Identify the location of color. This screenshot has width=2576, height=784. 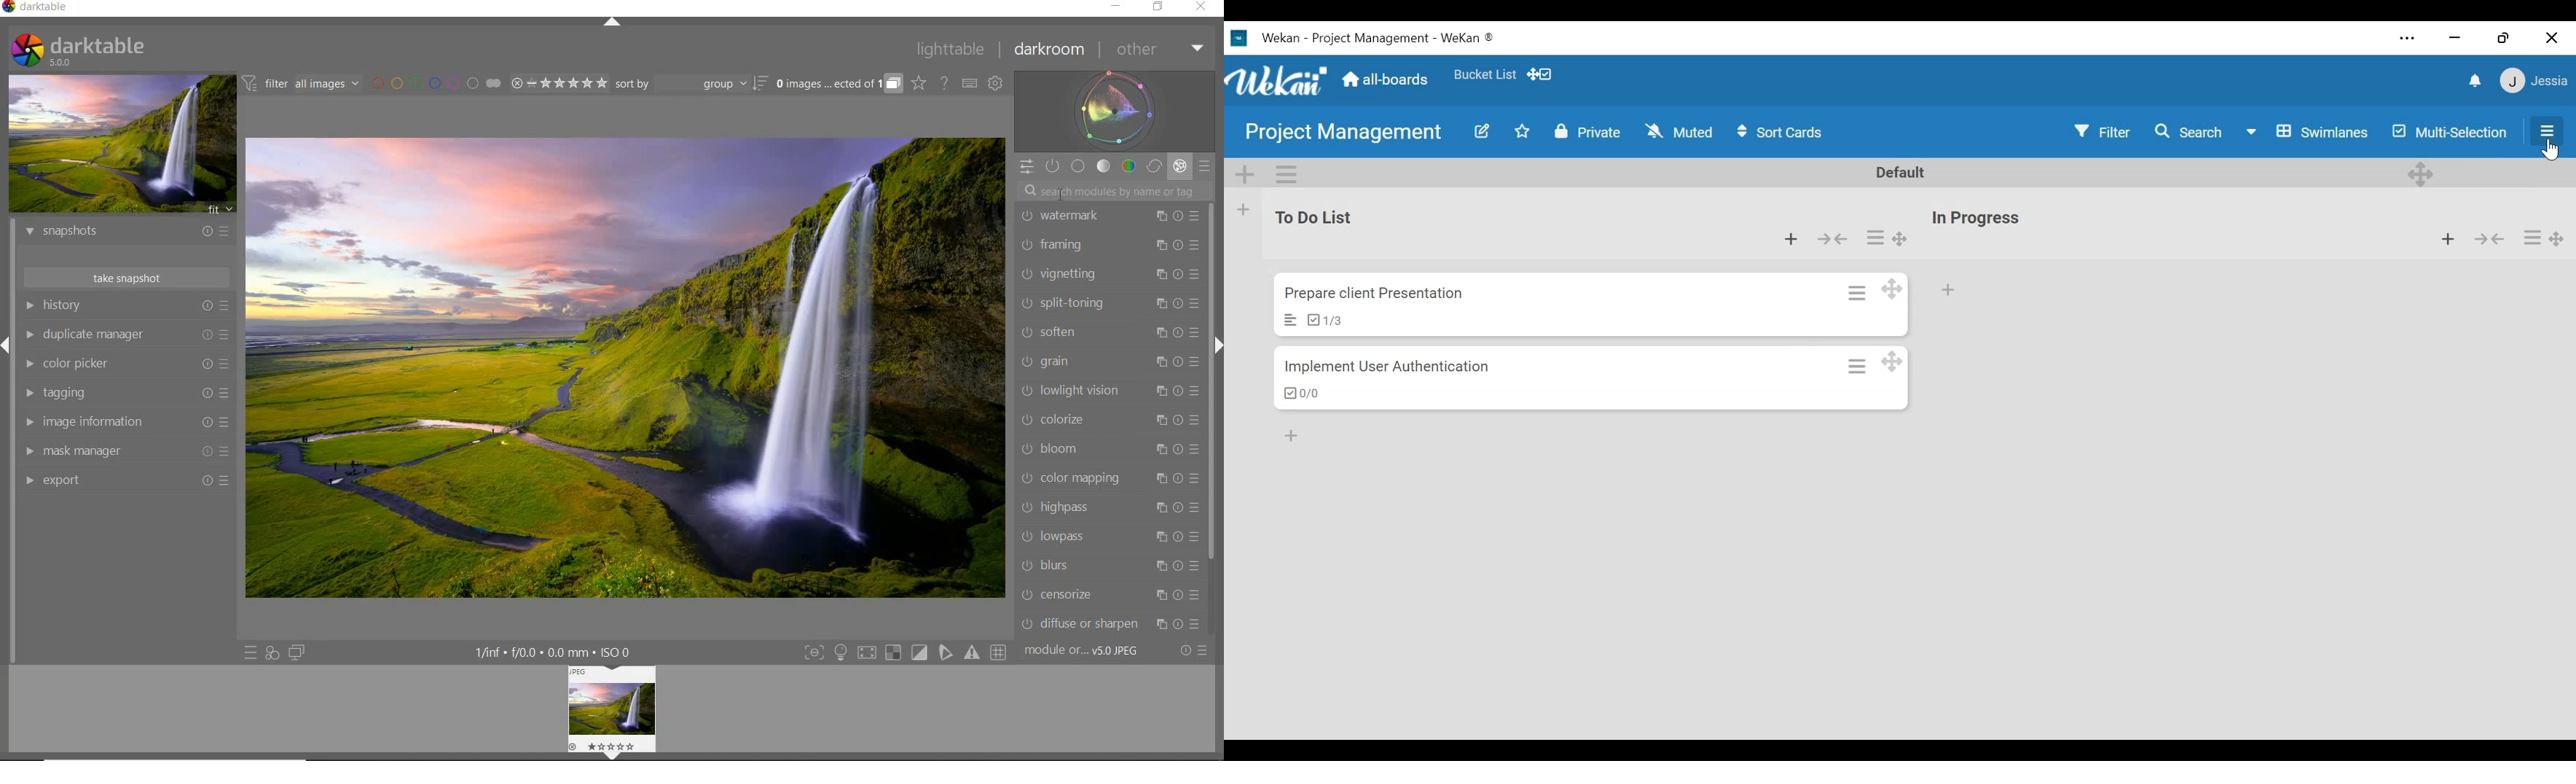
(1128, 166).